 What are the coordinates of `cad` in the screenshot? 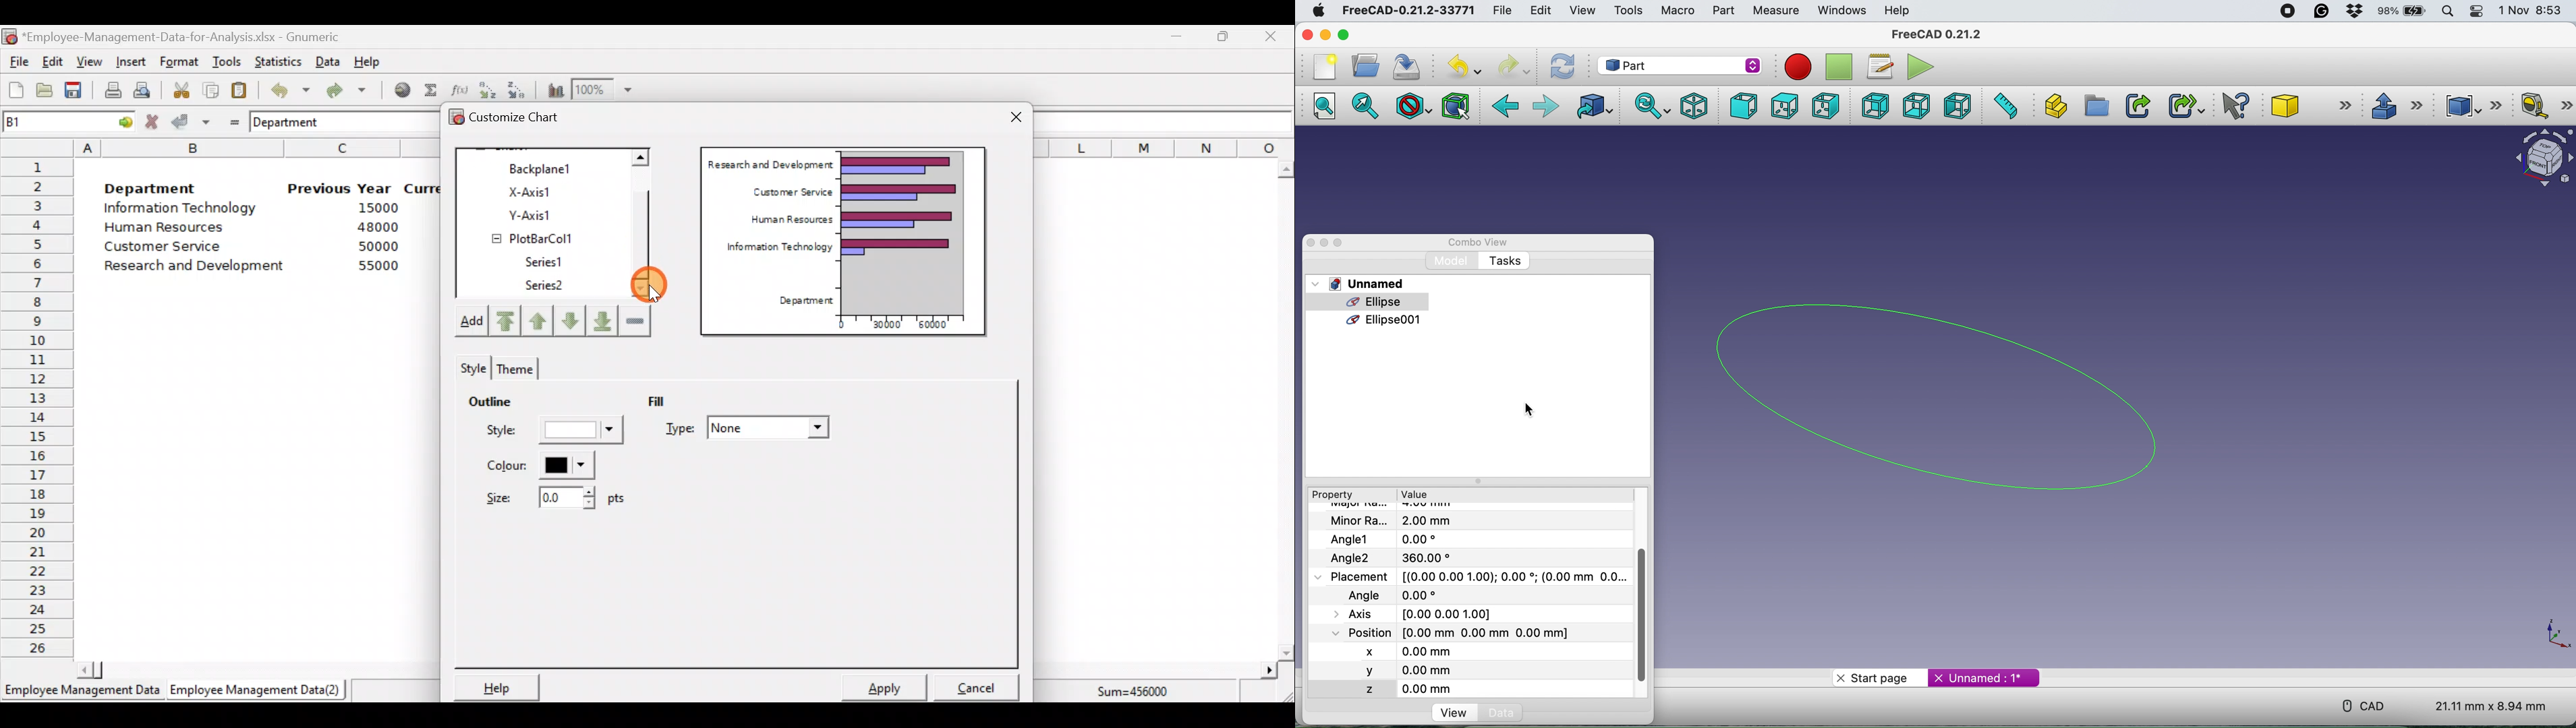 It's located at (2366, 704).